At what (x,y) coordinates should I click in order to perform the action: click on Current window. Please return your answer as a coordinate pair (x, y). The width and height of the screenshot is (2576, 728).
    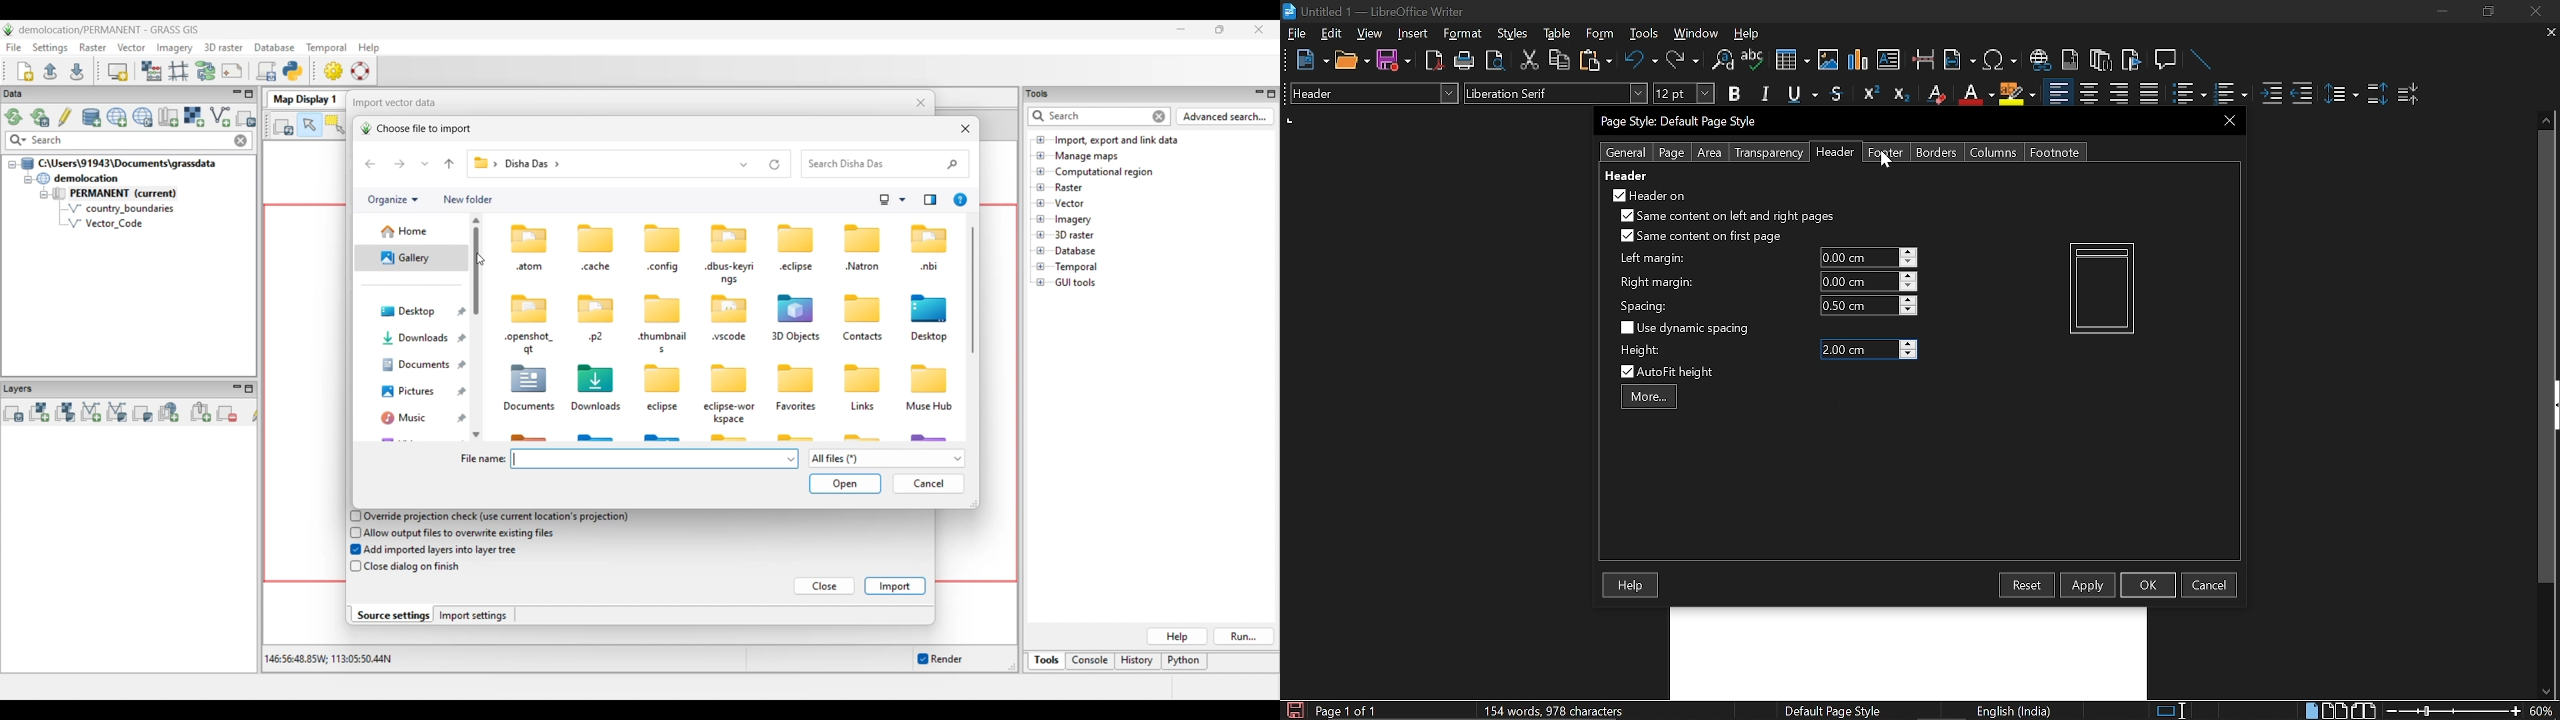
    Looking at the image, I should click on (1682, 122).